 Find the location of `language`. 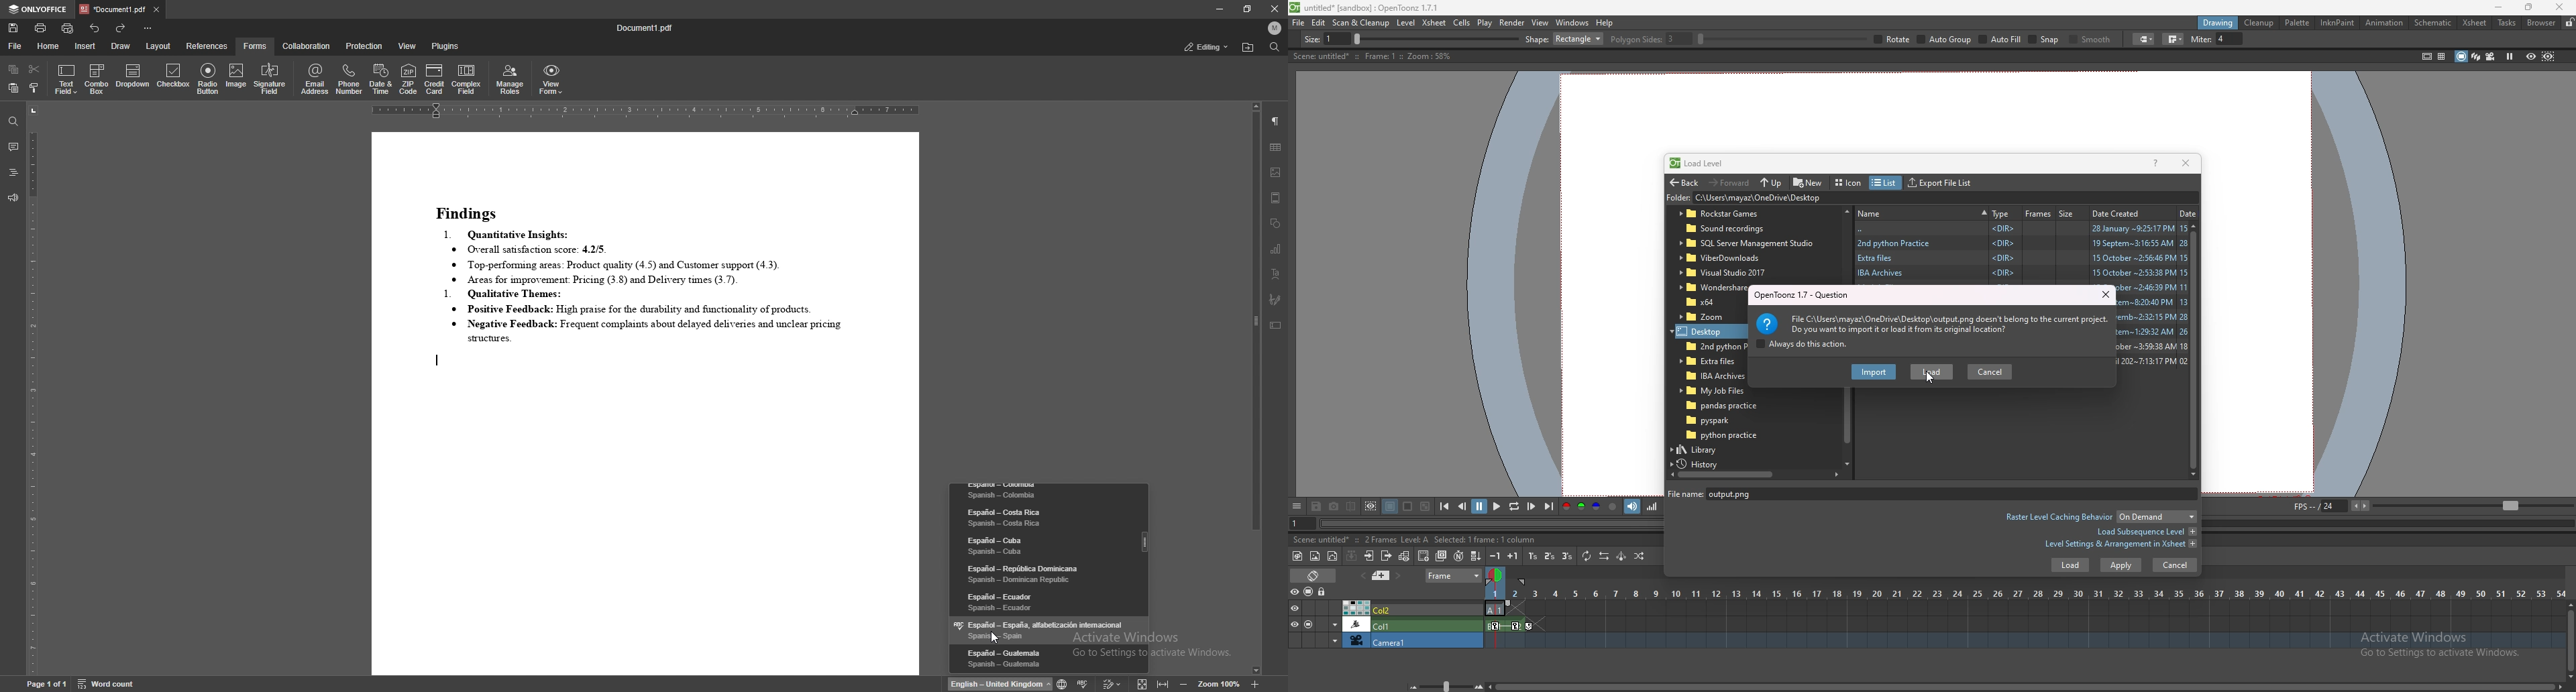

language is located at coordinates (1042, 492).